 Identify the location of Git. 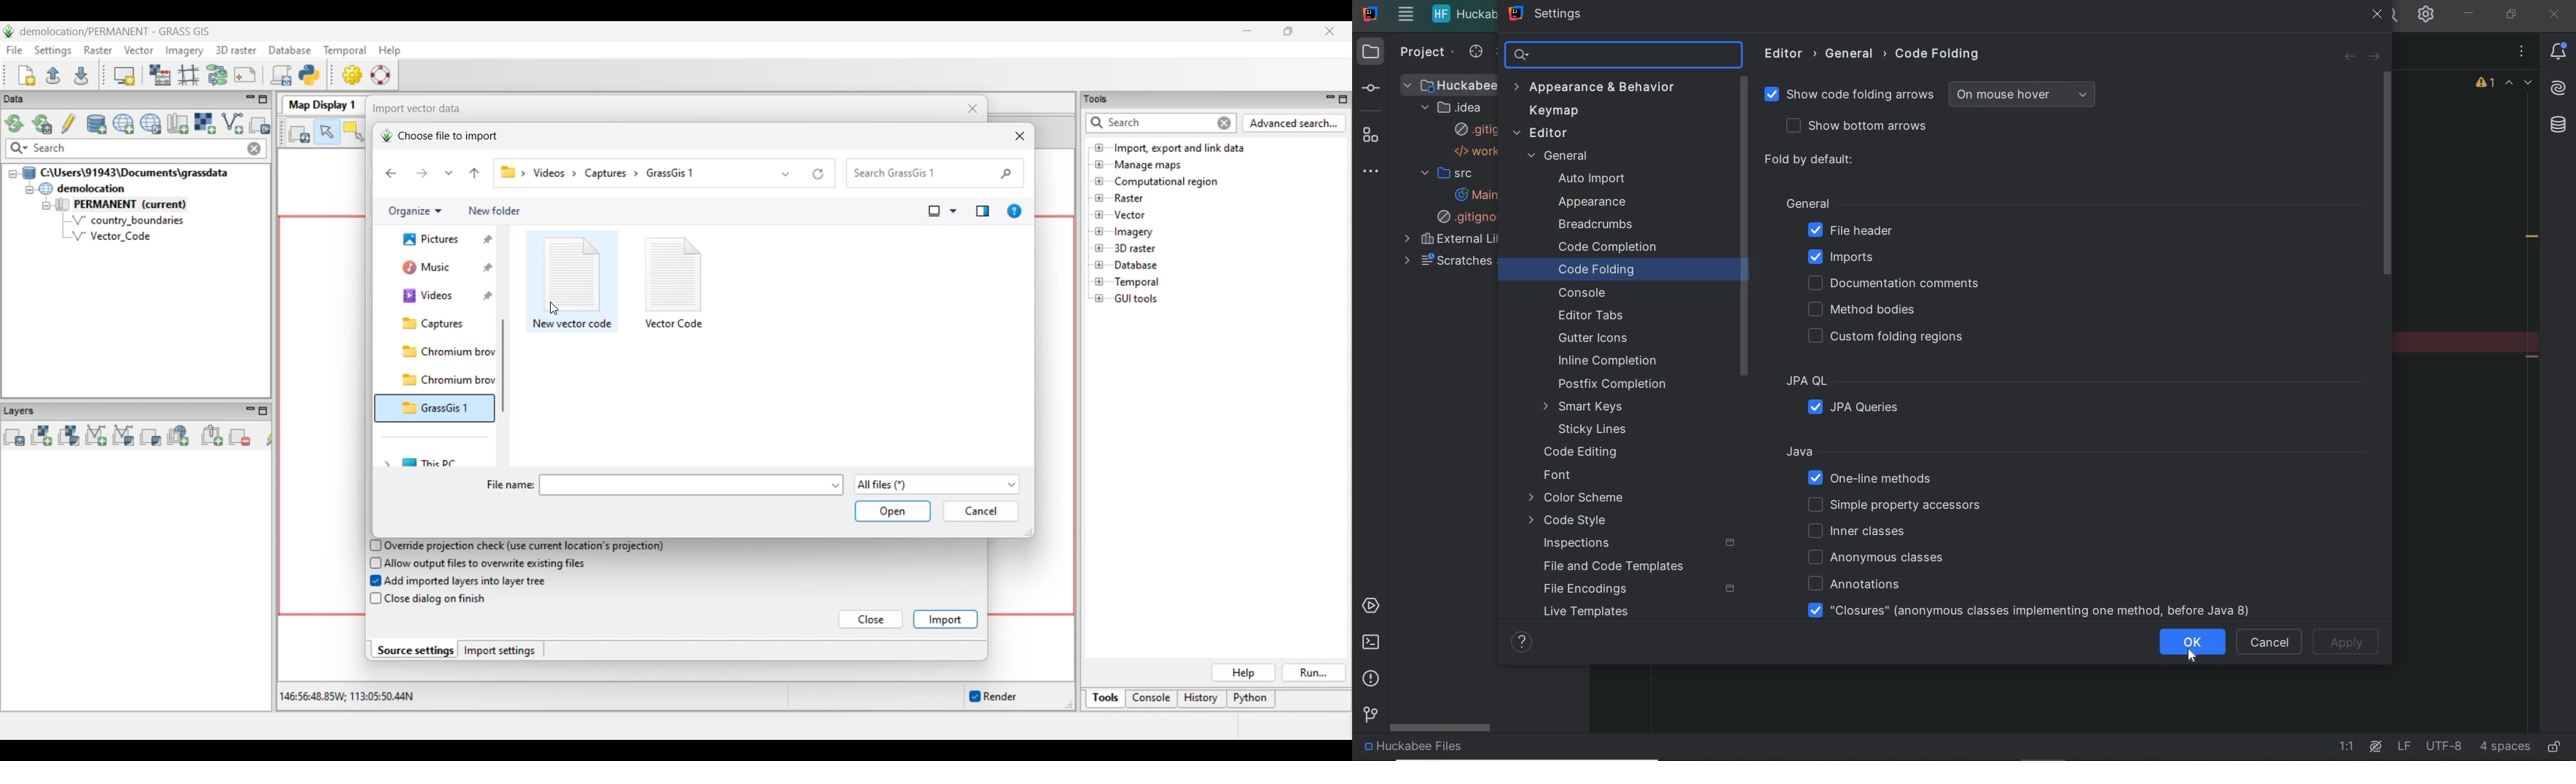
(1369, 717).